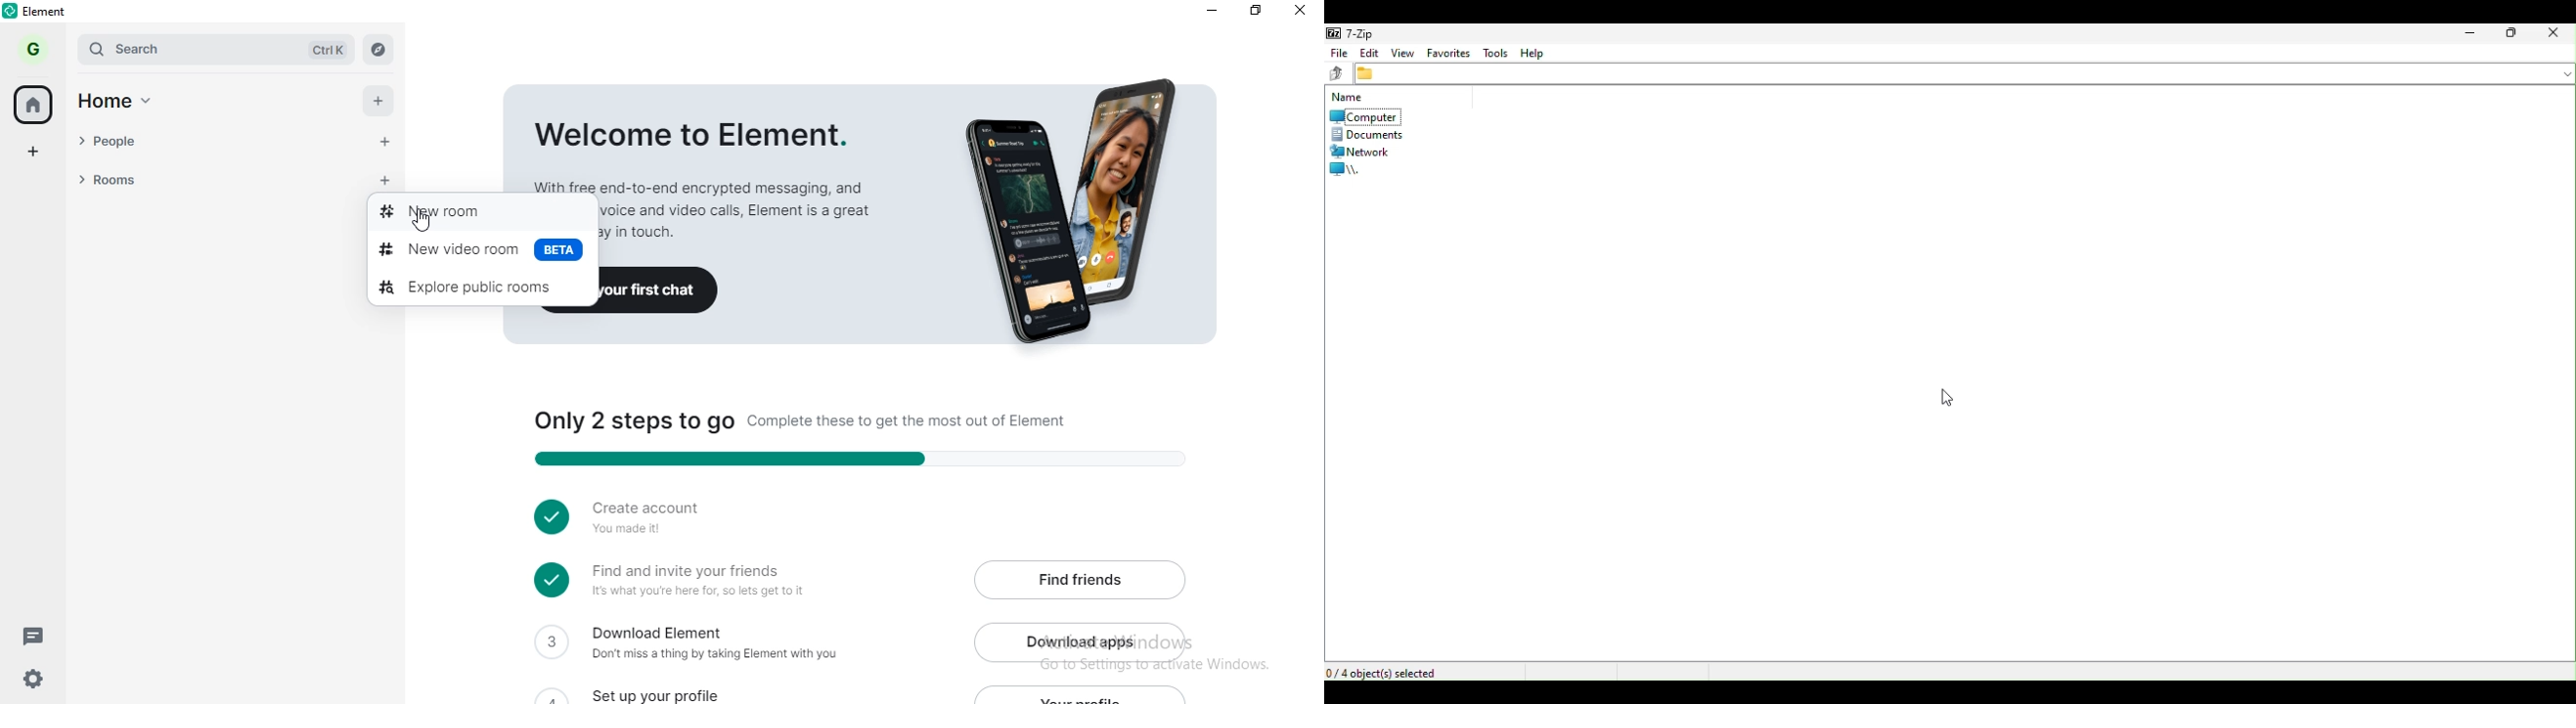 This screenshot has height=728, width=2576. What do you see at coordinates (479, 253) in the screenshot?
I see `new video room` at bounding box center [479, 253].